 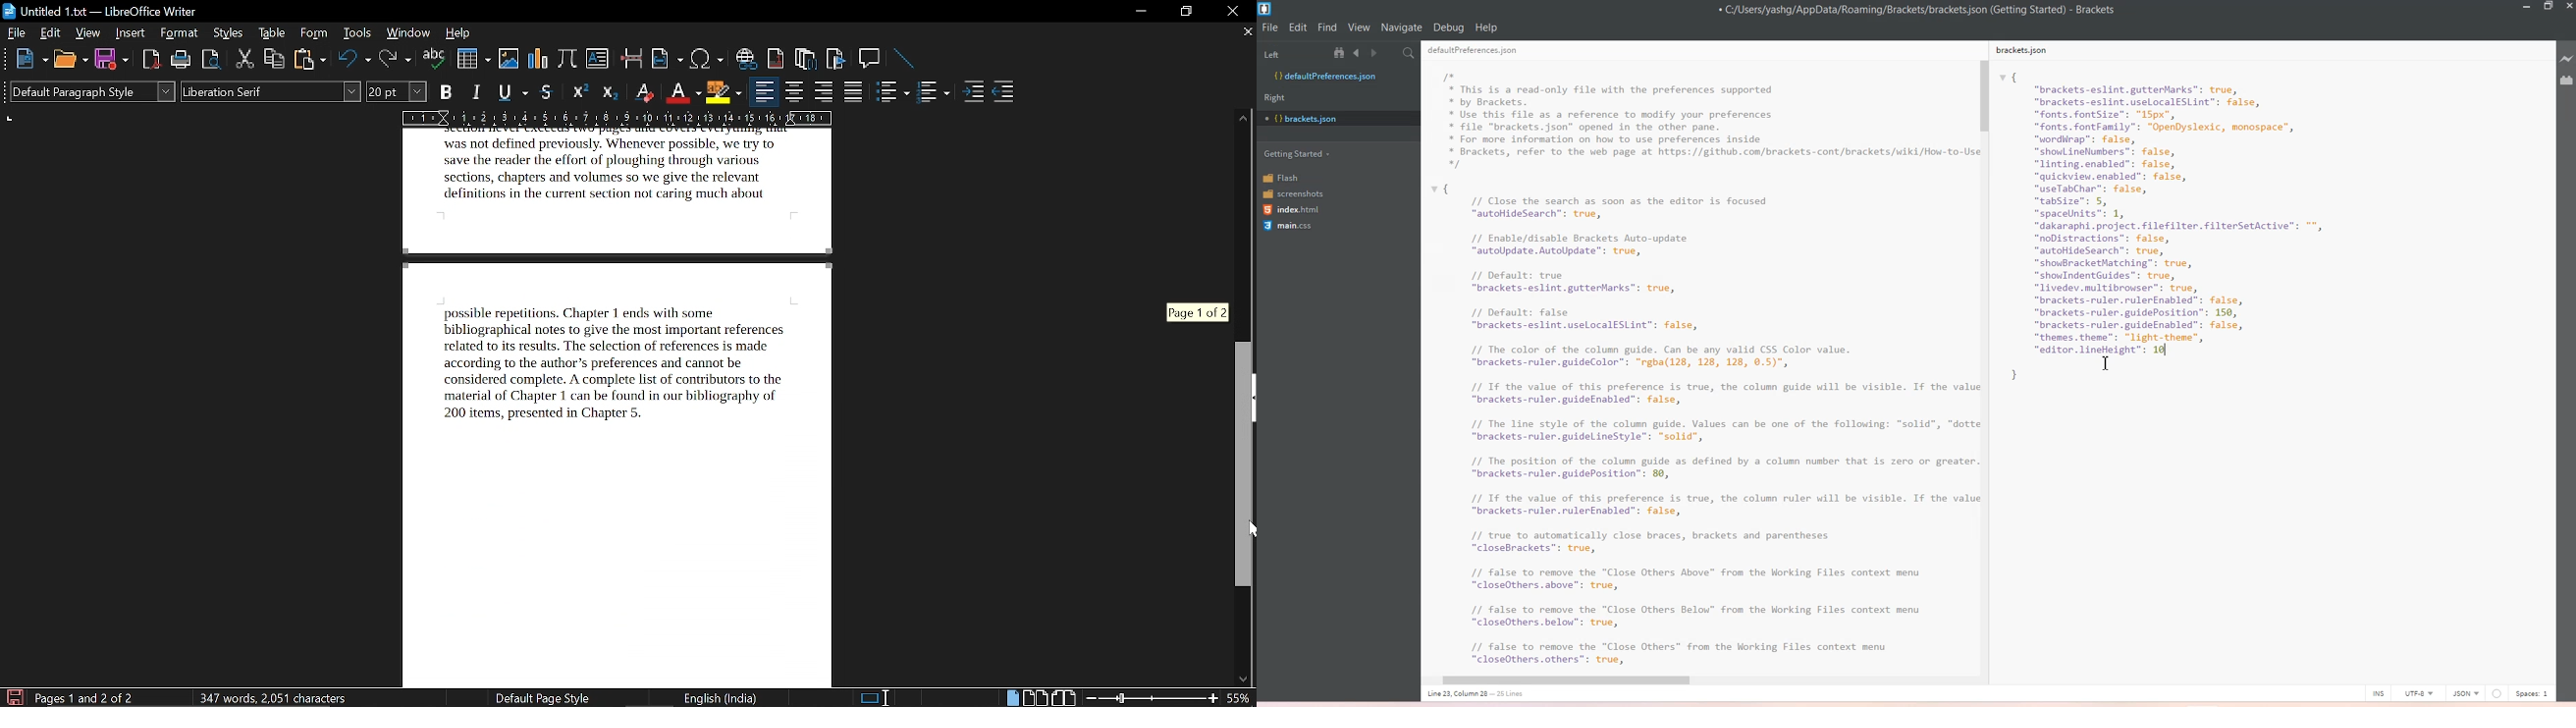 I want to click on move up, so click(x=1245, y=115).